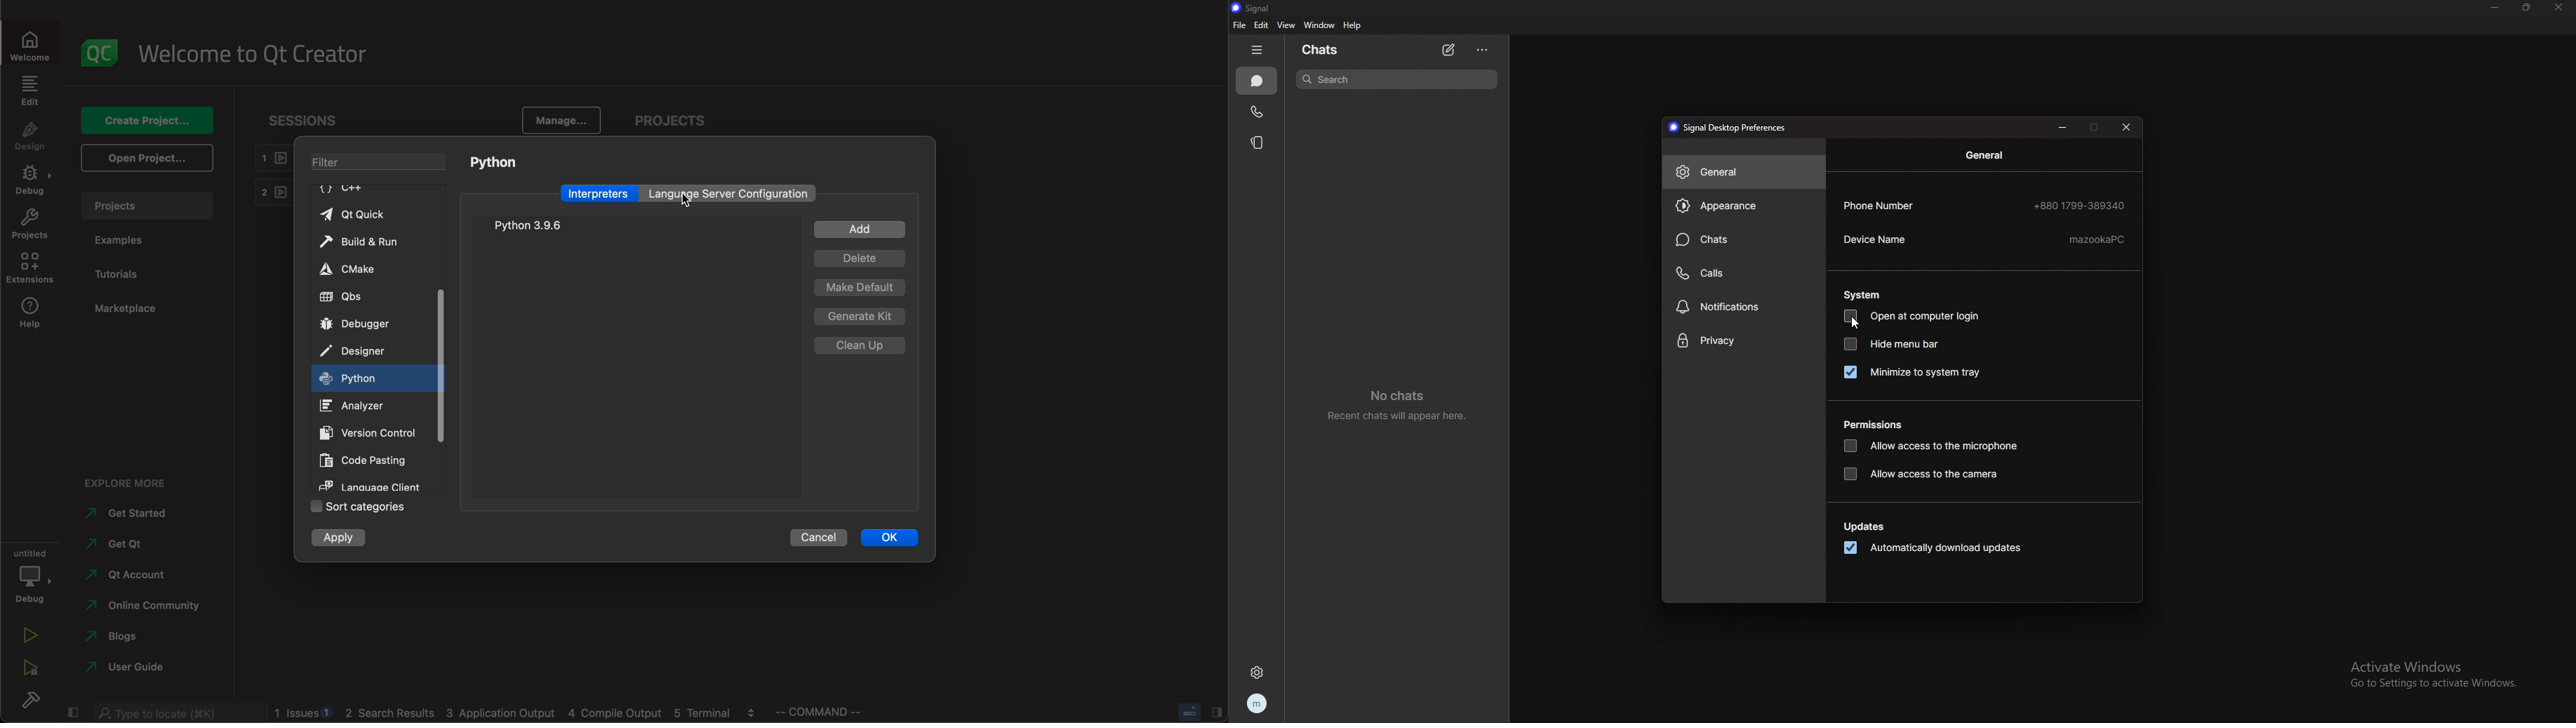  Describe the element at coordinates (495, 164) in the screenshot. I see `python` at that location.